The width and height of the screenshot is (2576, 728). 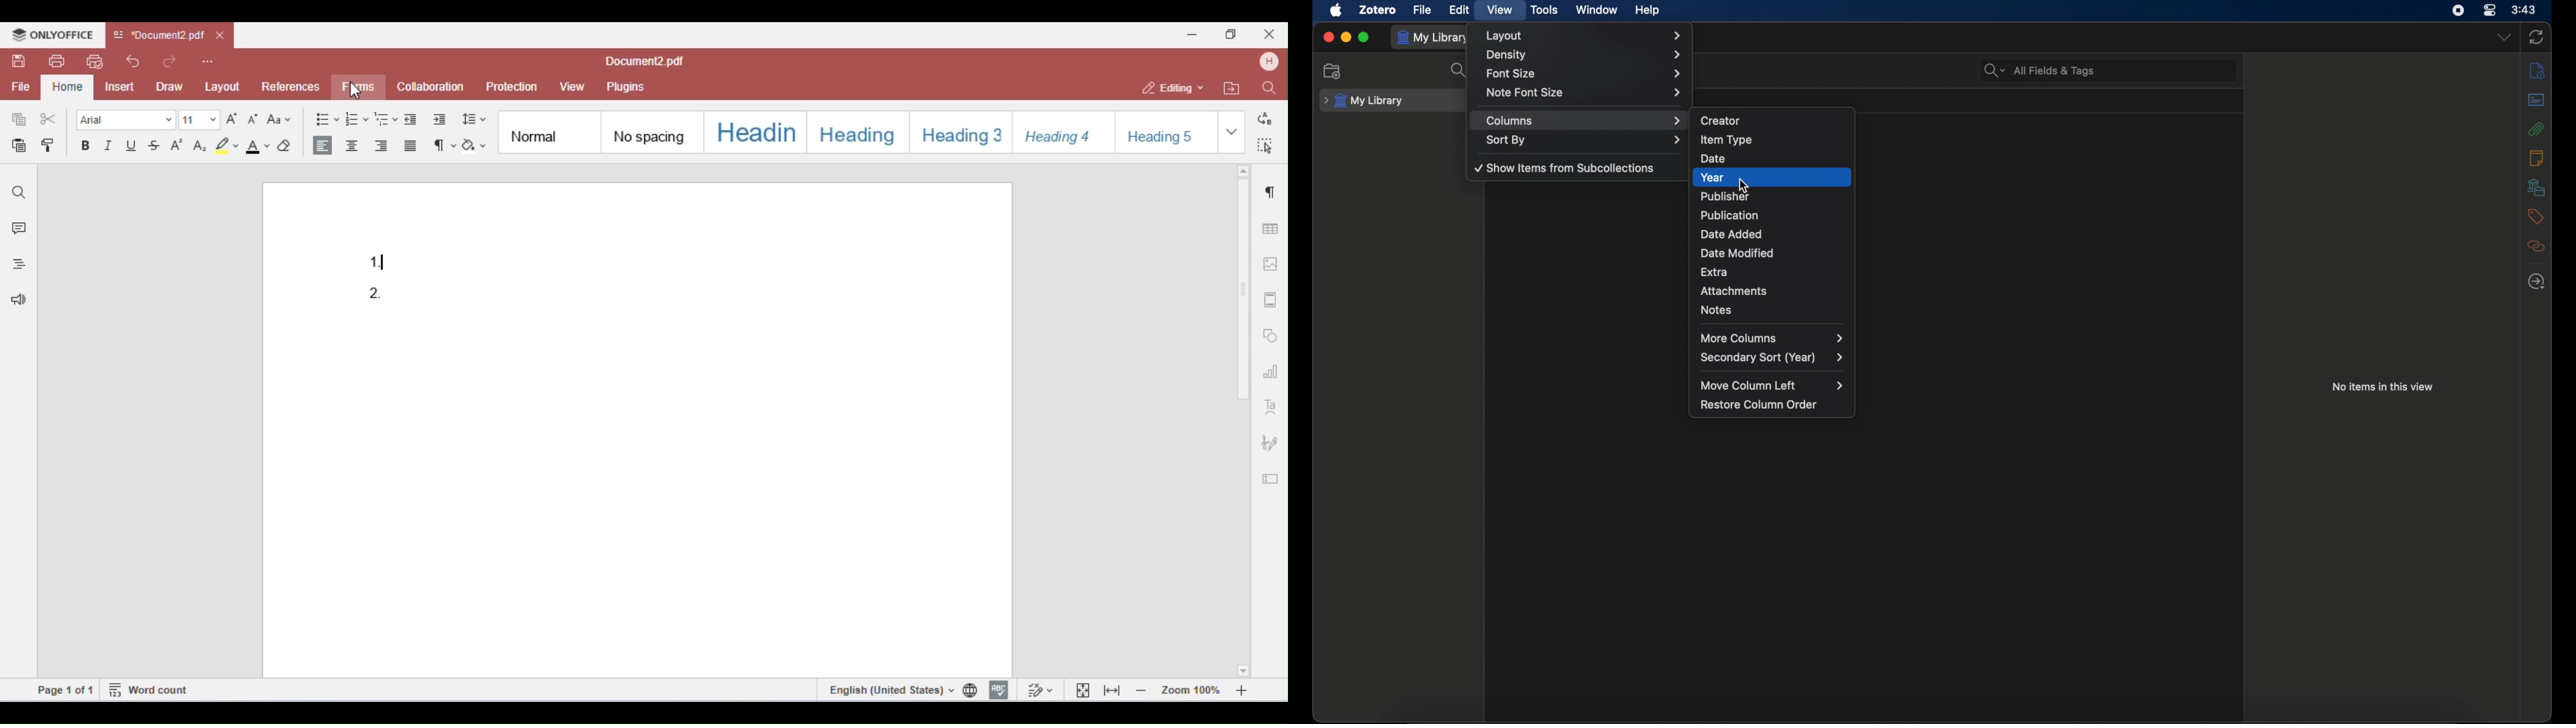 What do you see at coordinates (2536, 100) in the screenshot?
I see `abstract` at bounding box center [2536, 100].